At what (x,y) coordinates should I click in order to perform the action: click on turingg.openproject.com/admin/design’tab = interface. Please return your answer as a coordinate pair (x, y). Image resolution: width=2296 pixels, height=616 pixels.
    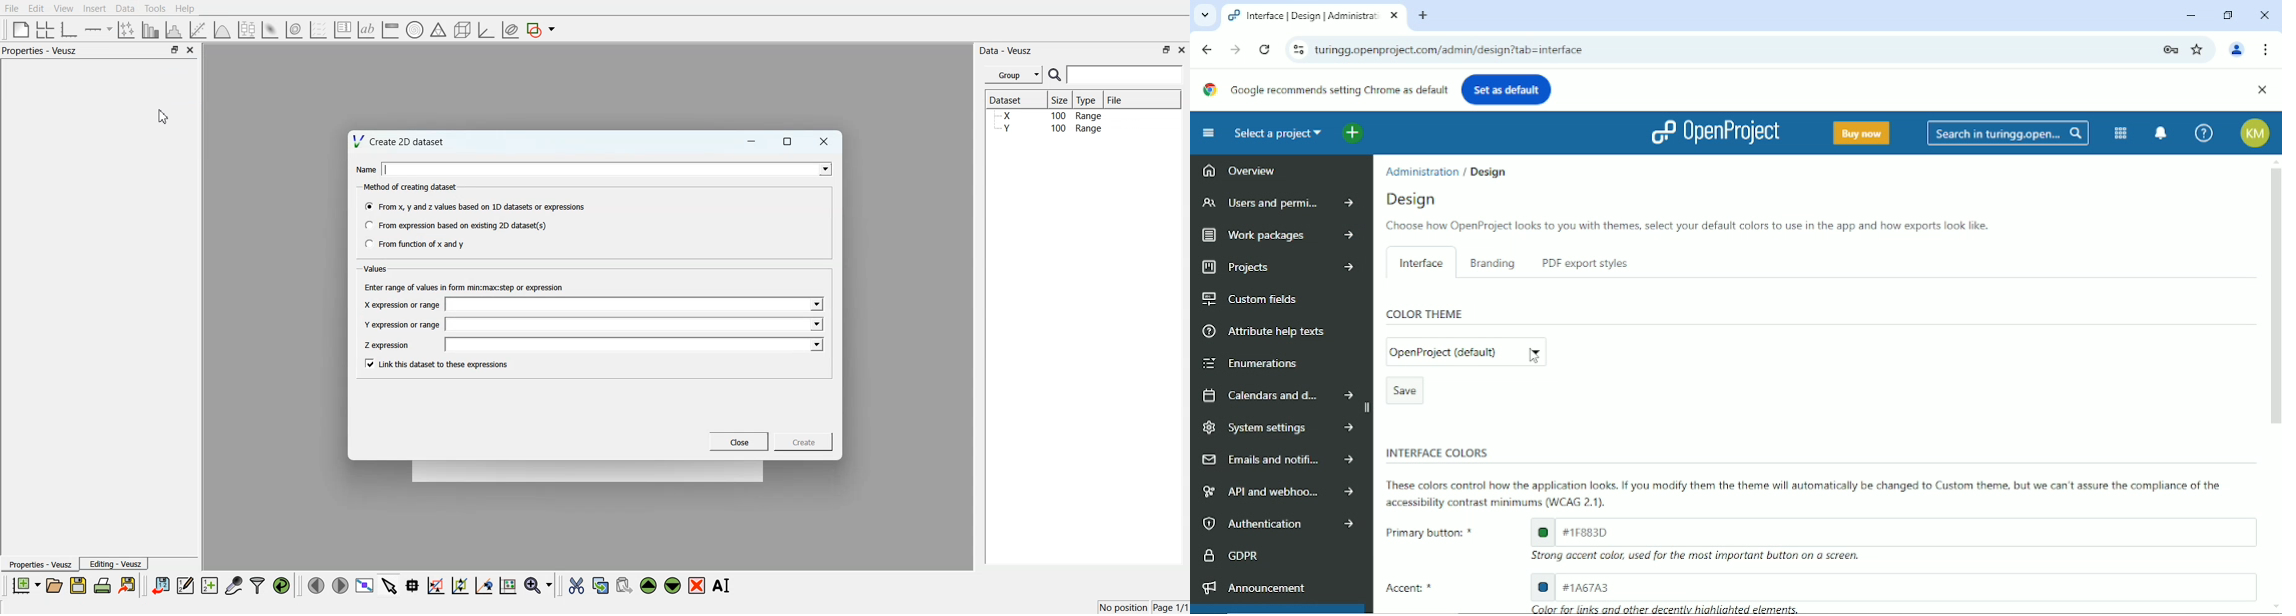
    Looking at the image, I should click on (1728, 50).